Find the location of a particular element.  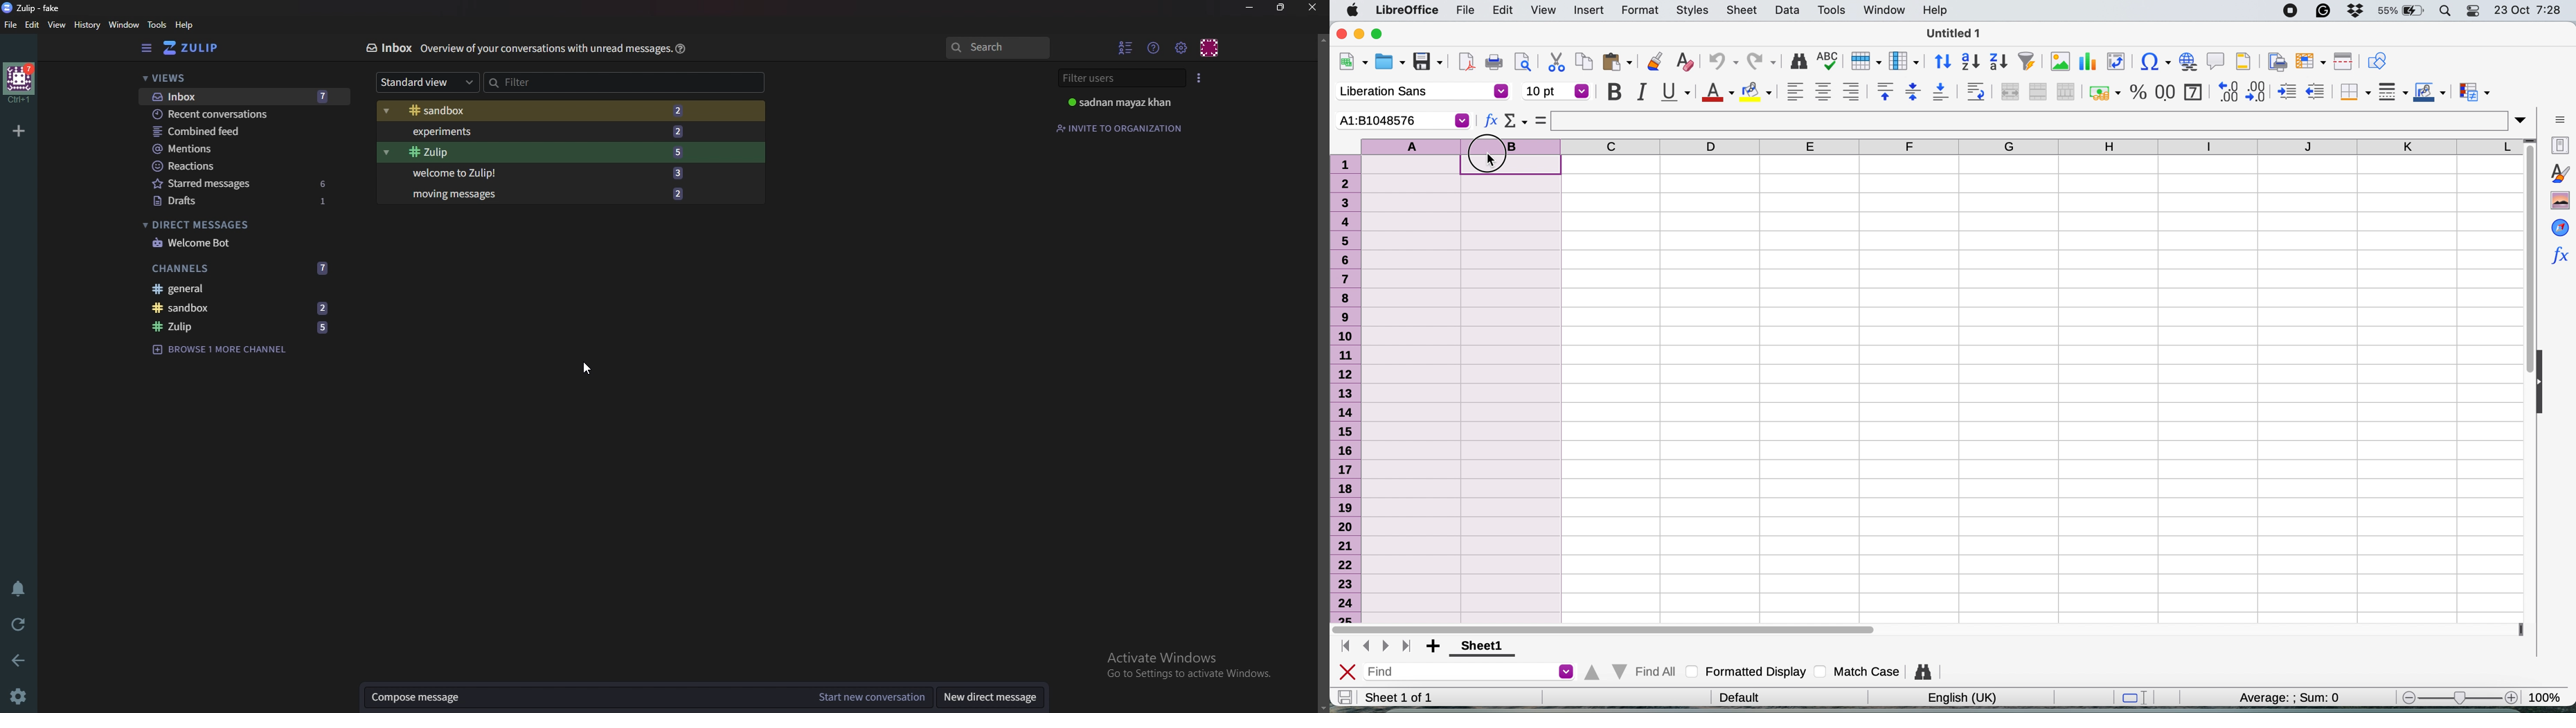

format as date is located at coordinates (2193, 92).